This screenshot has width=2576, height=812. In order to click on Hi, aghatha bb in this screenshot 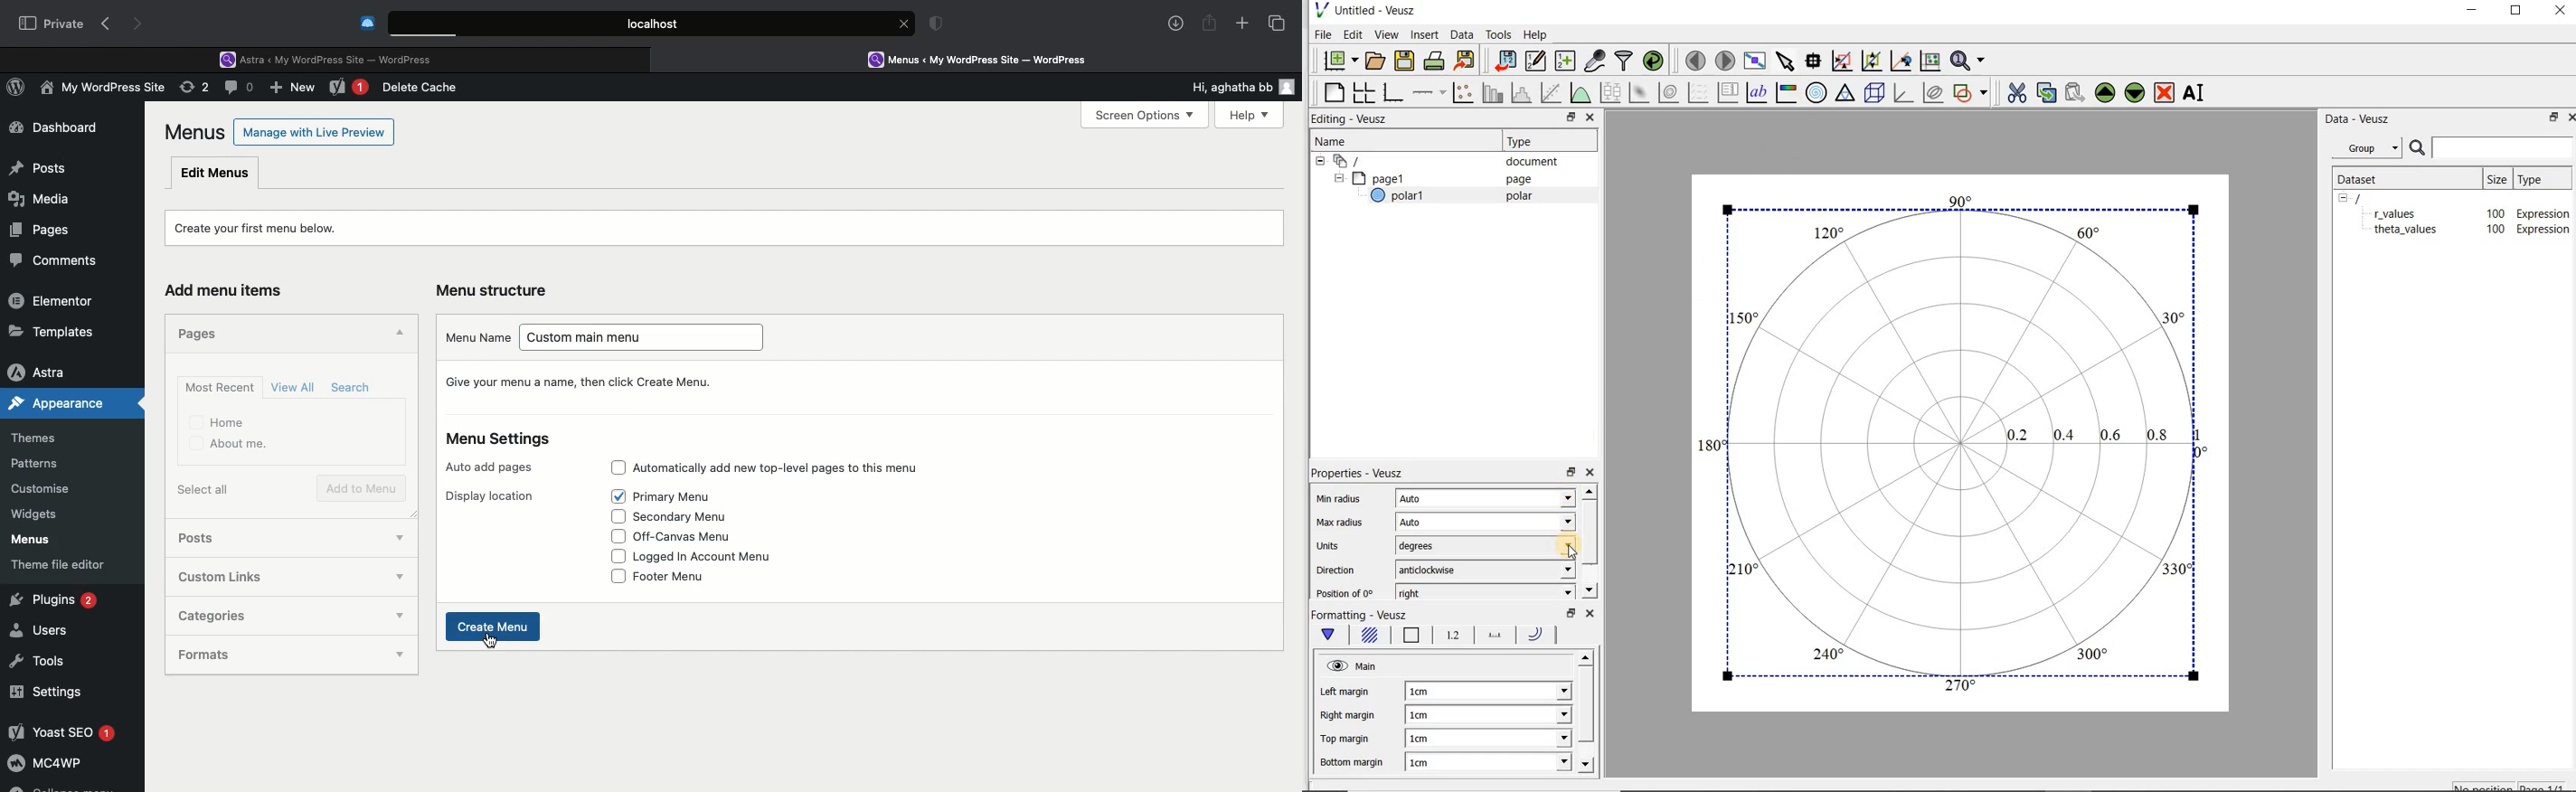, I will do `click(1222, 84)`.